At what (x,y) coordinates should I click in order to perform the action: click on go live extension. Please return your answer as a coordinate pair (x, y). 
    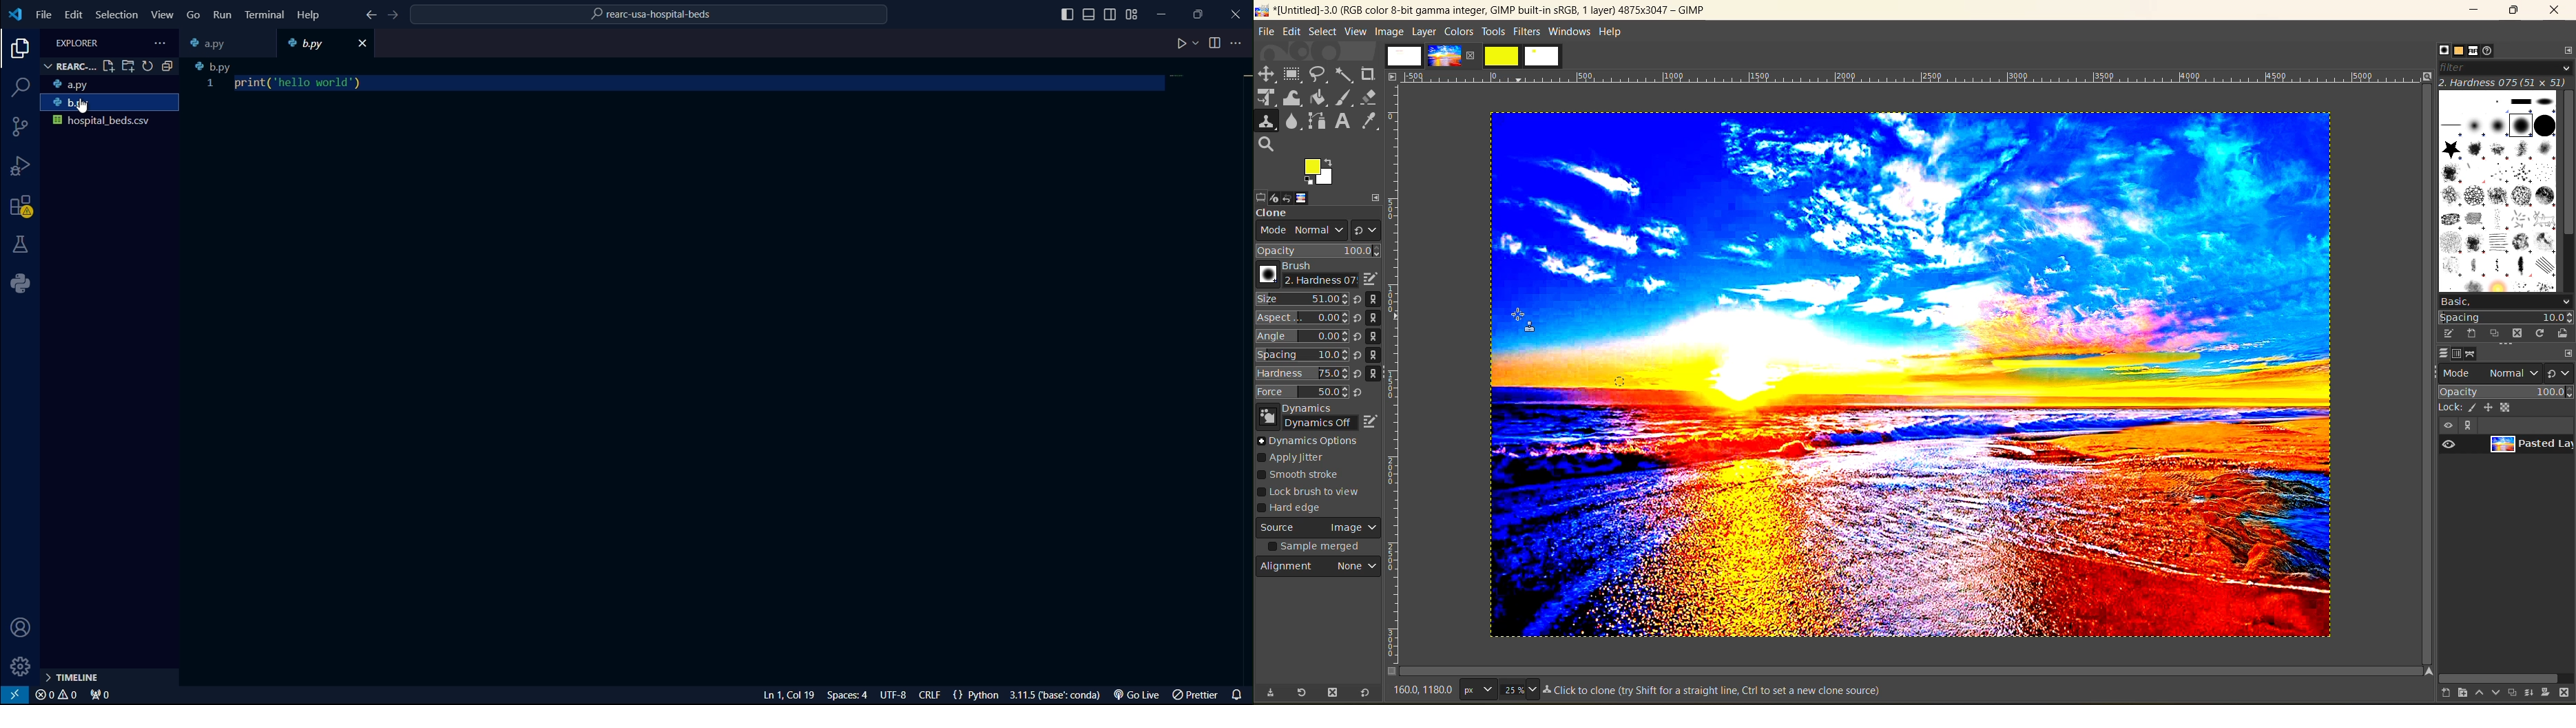
    Looking at the image, I should click on (1134, 695).